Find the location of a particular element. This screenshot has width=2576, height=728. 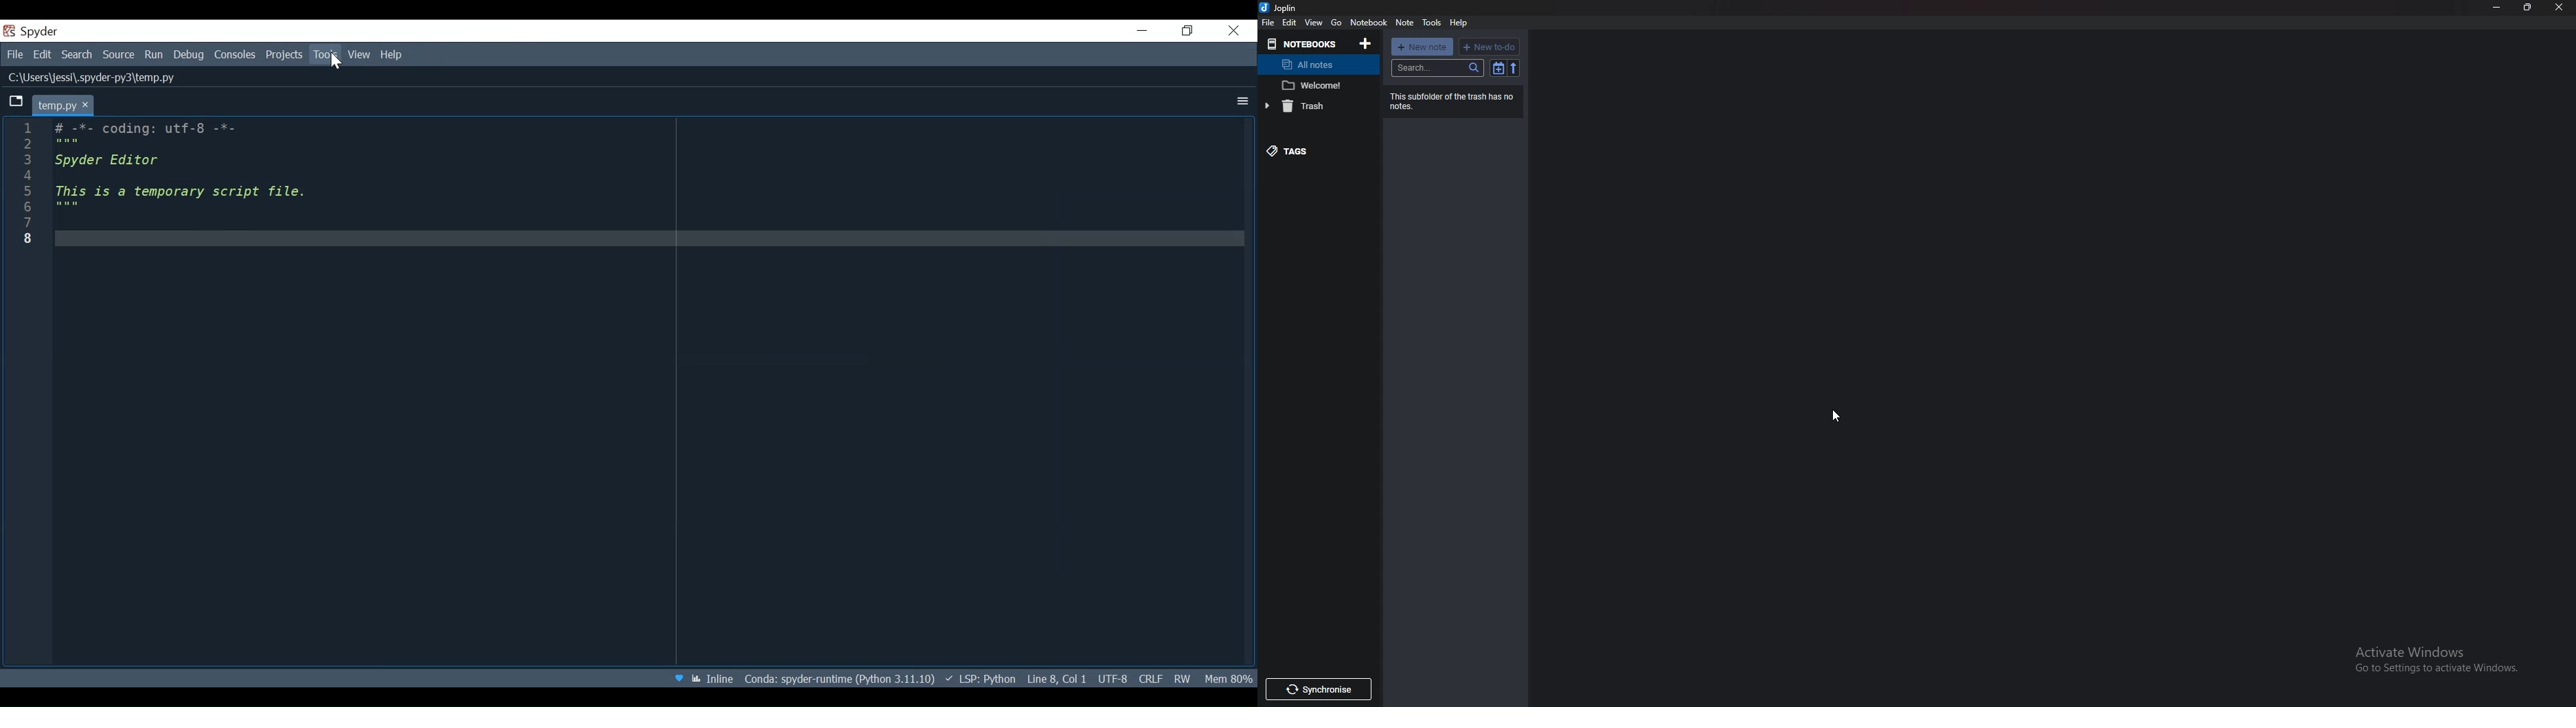

Resize is located at coordinates (2527, 8).